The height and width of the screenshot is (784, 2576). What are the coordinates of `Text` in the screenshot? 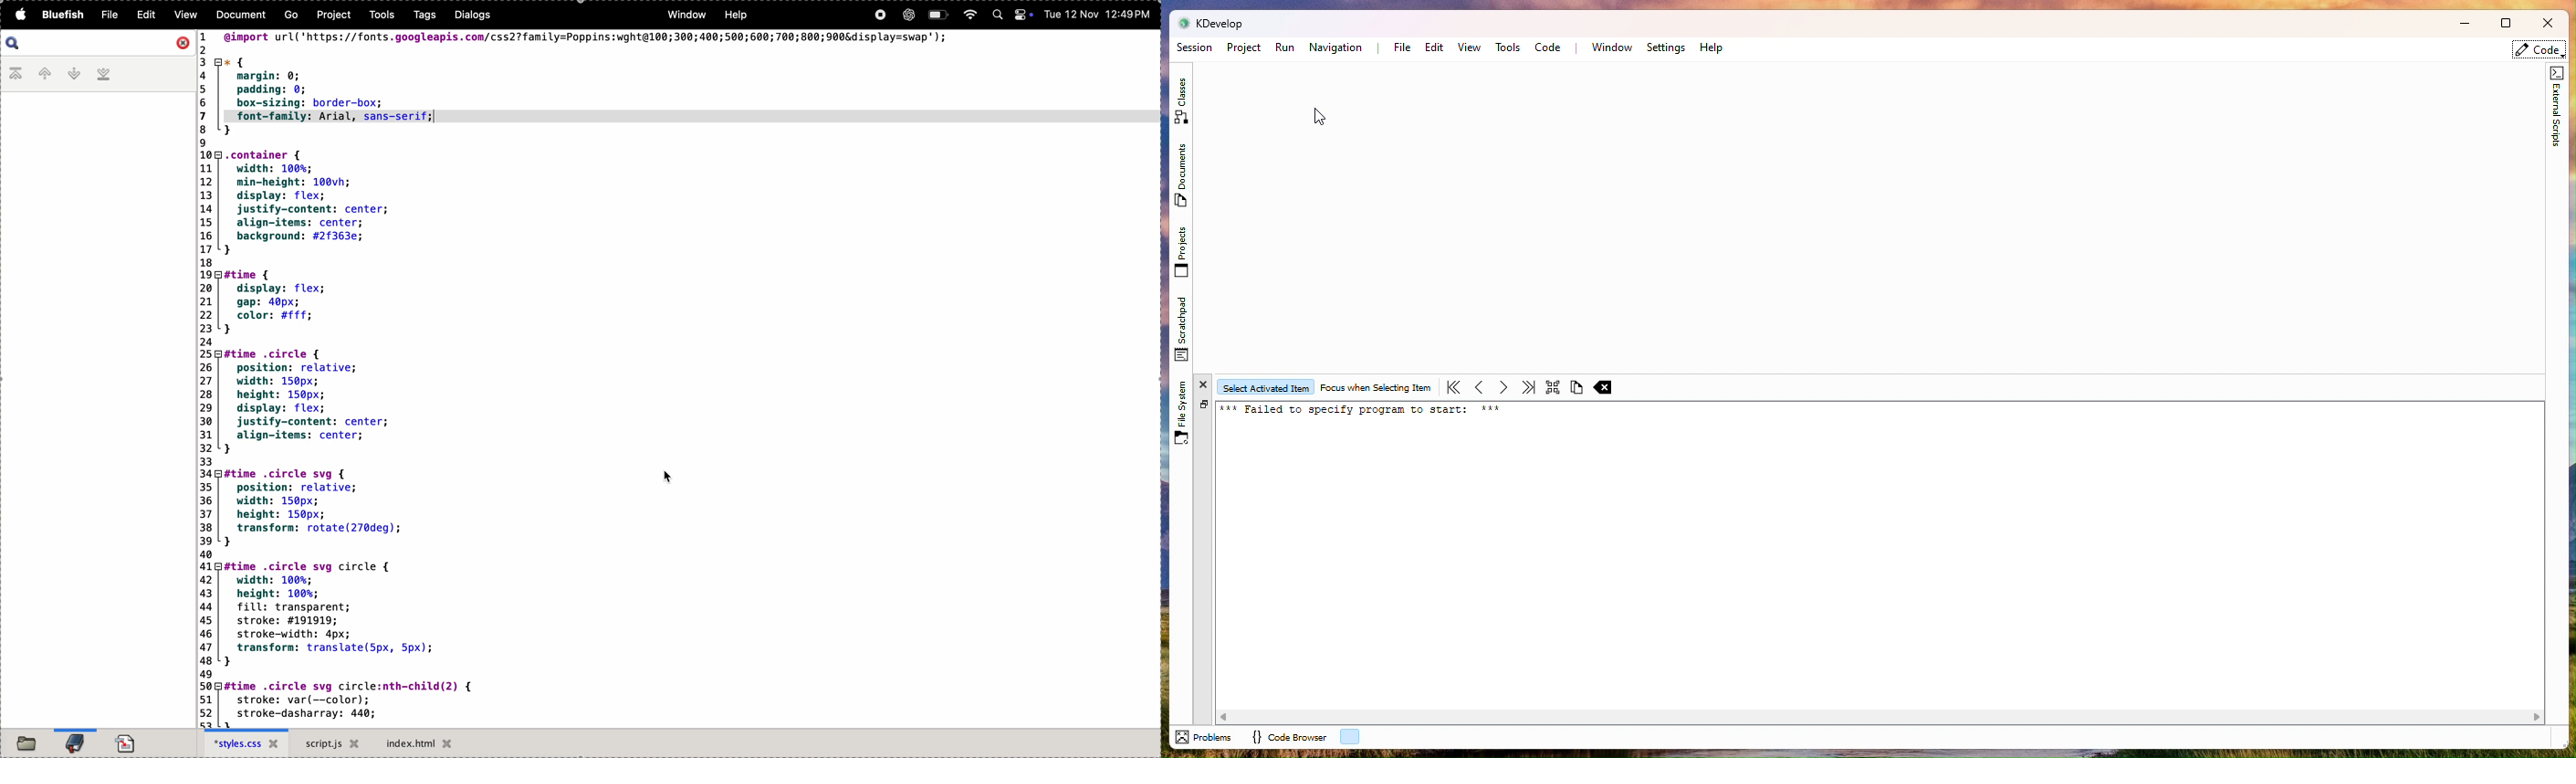 It's located at (1367, 412).